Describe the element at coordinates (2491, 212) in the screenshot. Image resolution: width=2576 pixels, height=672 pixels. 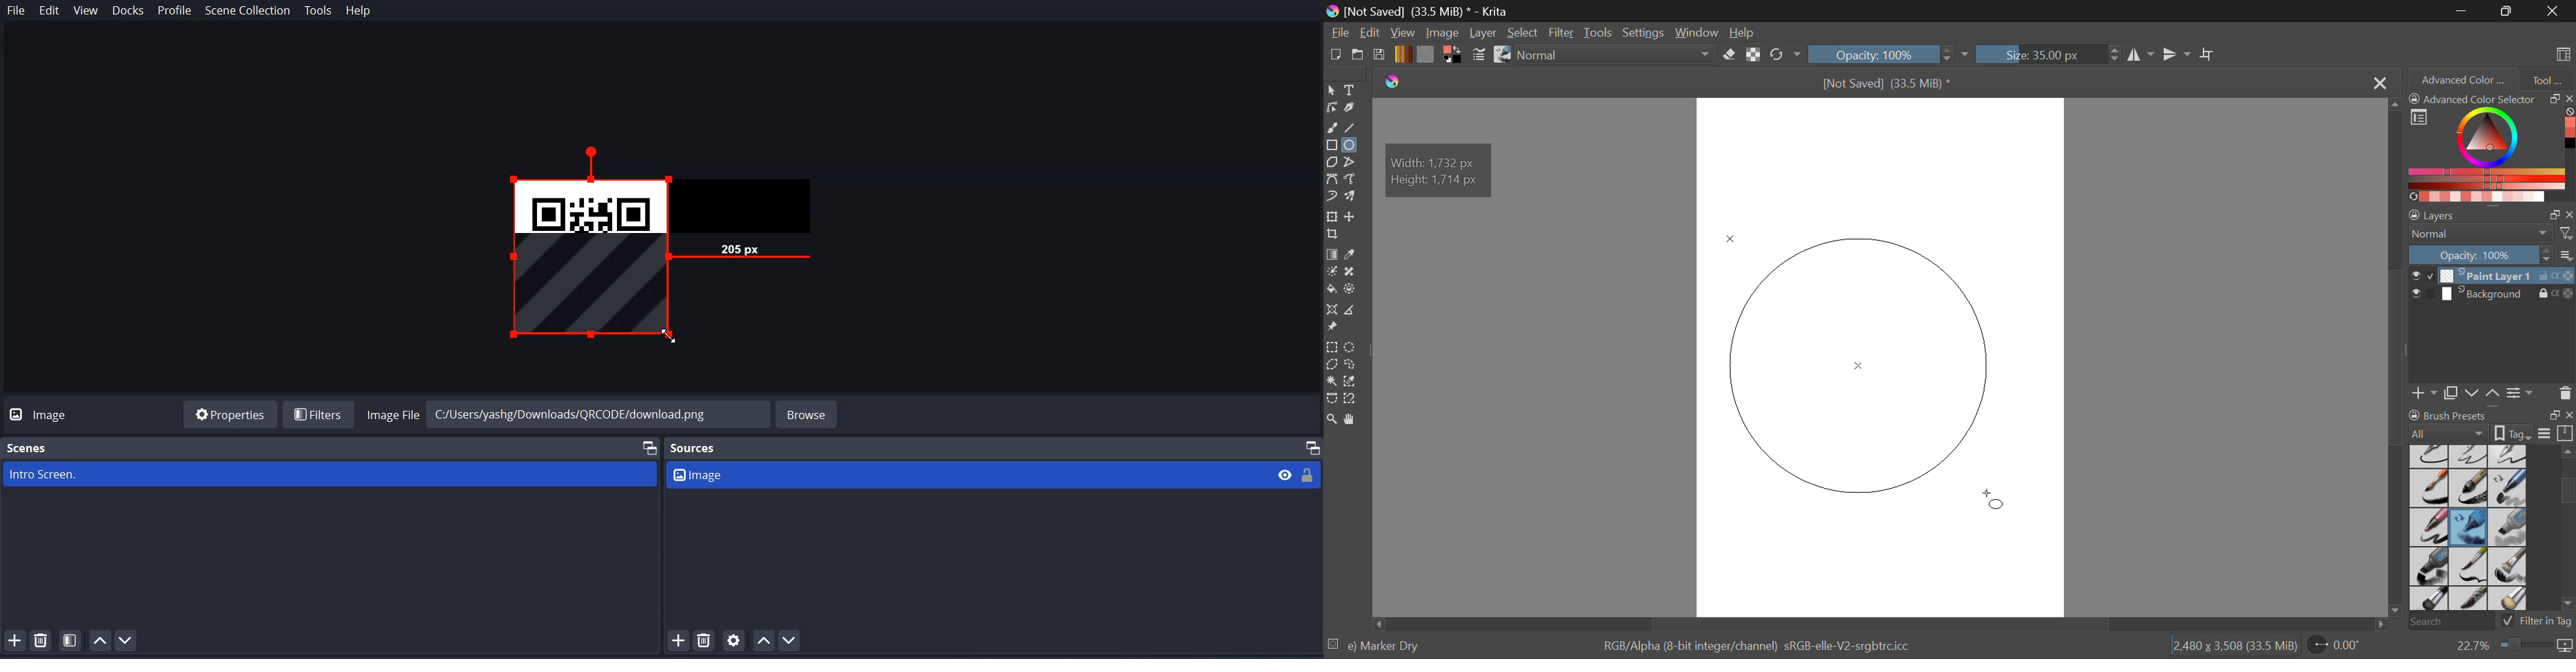
I see `Layer Settings` at that location.